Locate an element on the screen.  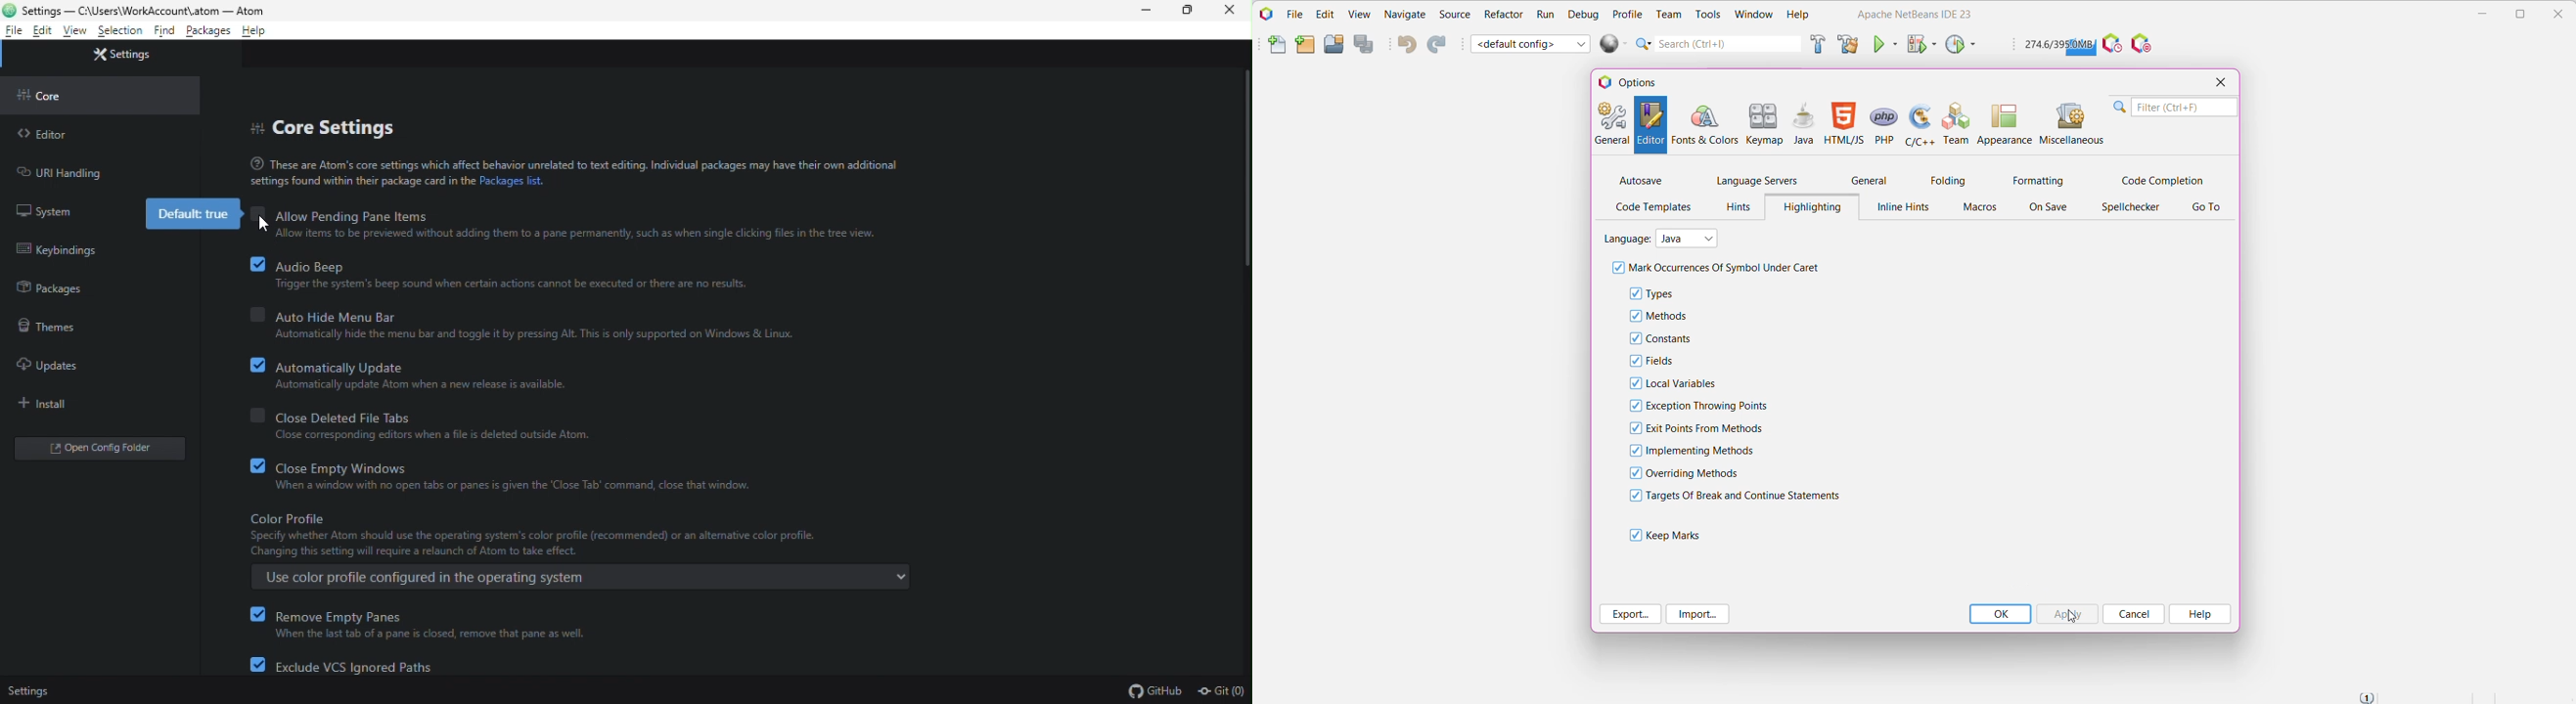
packages is located at coordinates (208, 32).